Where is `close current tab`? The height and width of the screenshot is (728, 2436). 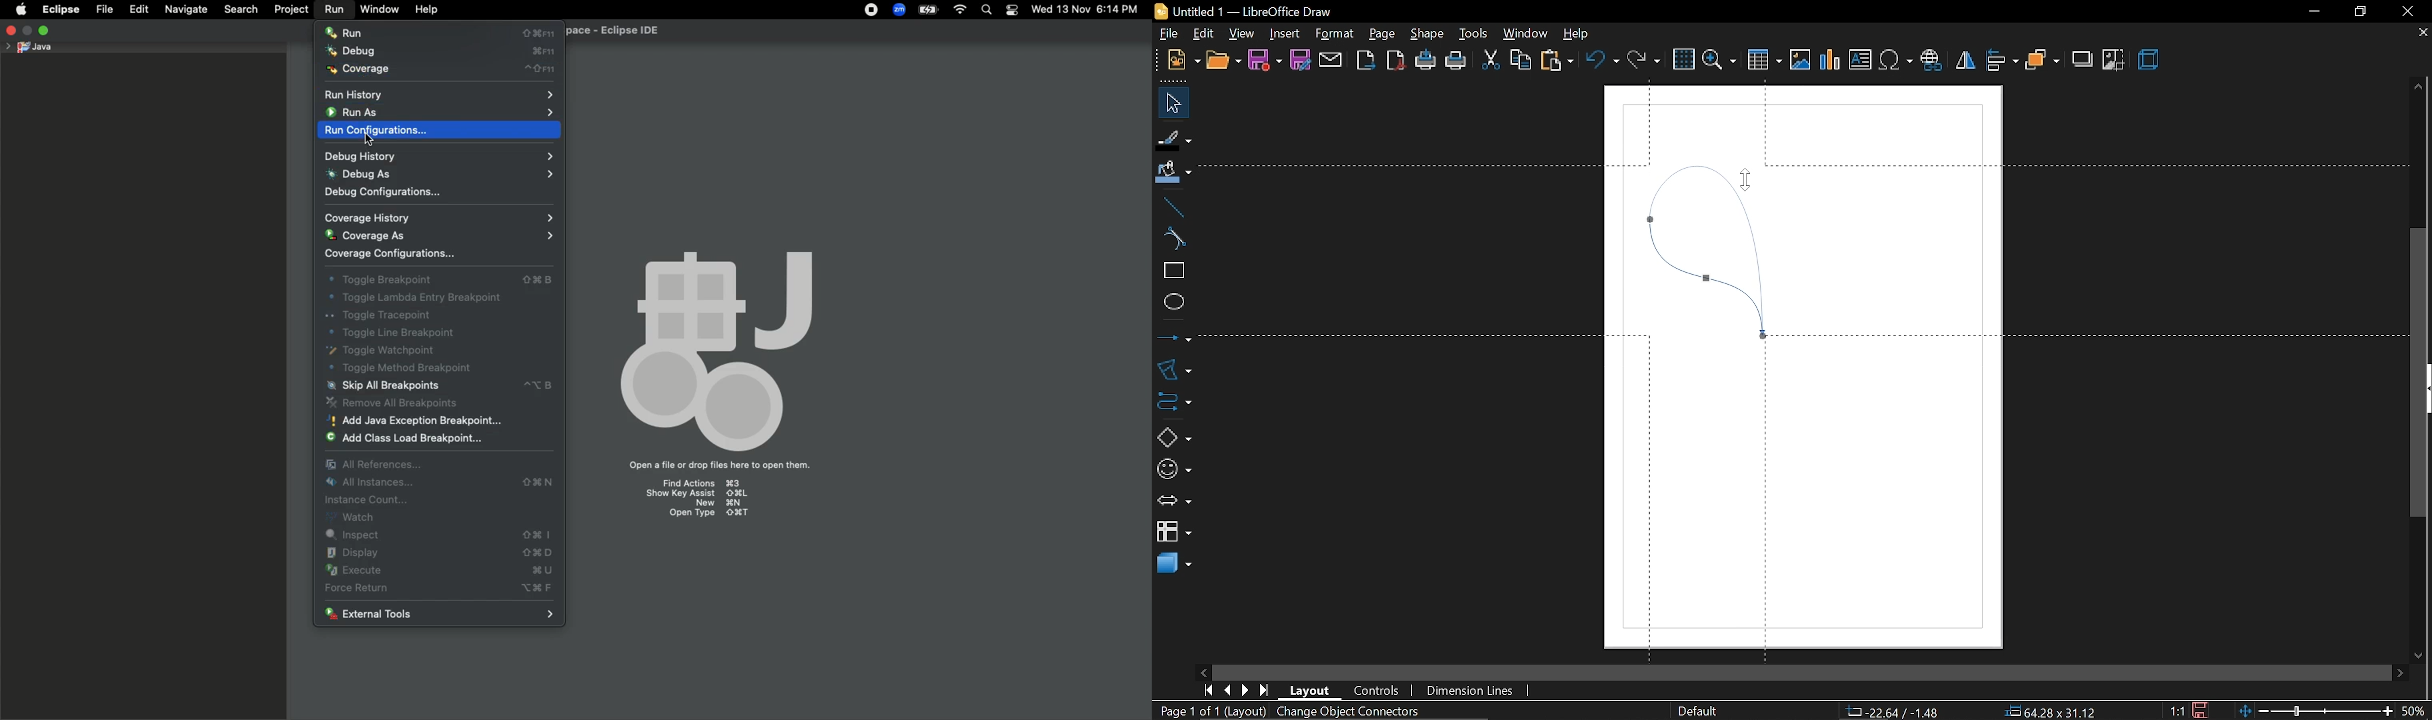 close current tab is located at coordinates (2422, 37).